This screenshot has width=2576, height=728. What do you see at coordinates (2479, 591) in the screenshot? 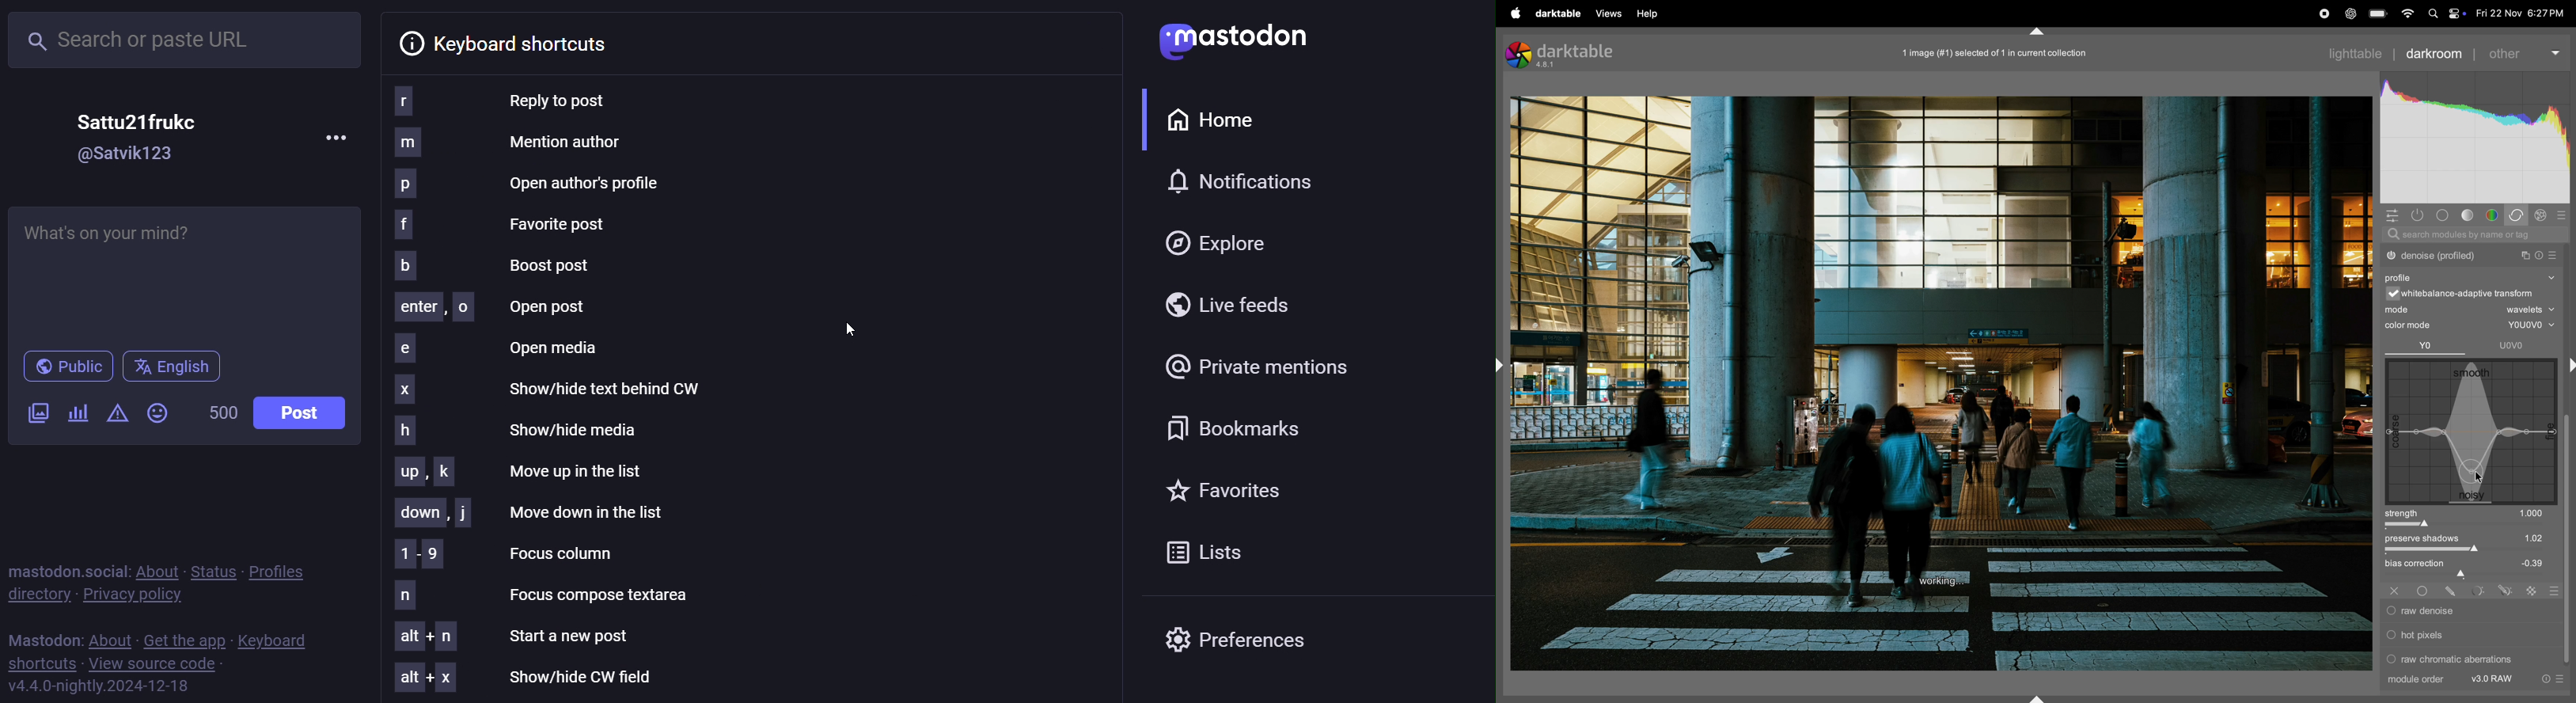
I see `parametric mask` at bounding box center [2479, 591].